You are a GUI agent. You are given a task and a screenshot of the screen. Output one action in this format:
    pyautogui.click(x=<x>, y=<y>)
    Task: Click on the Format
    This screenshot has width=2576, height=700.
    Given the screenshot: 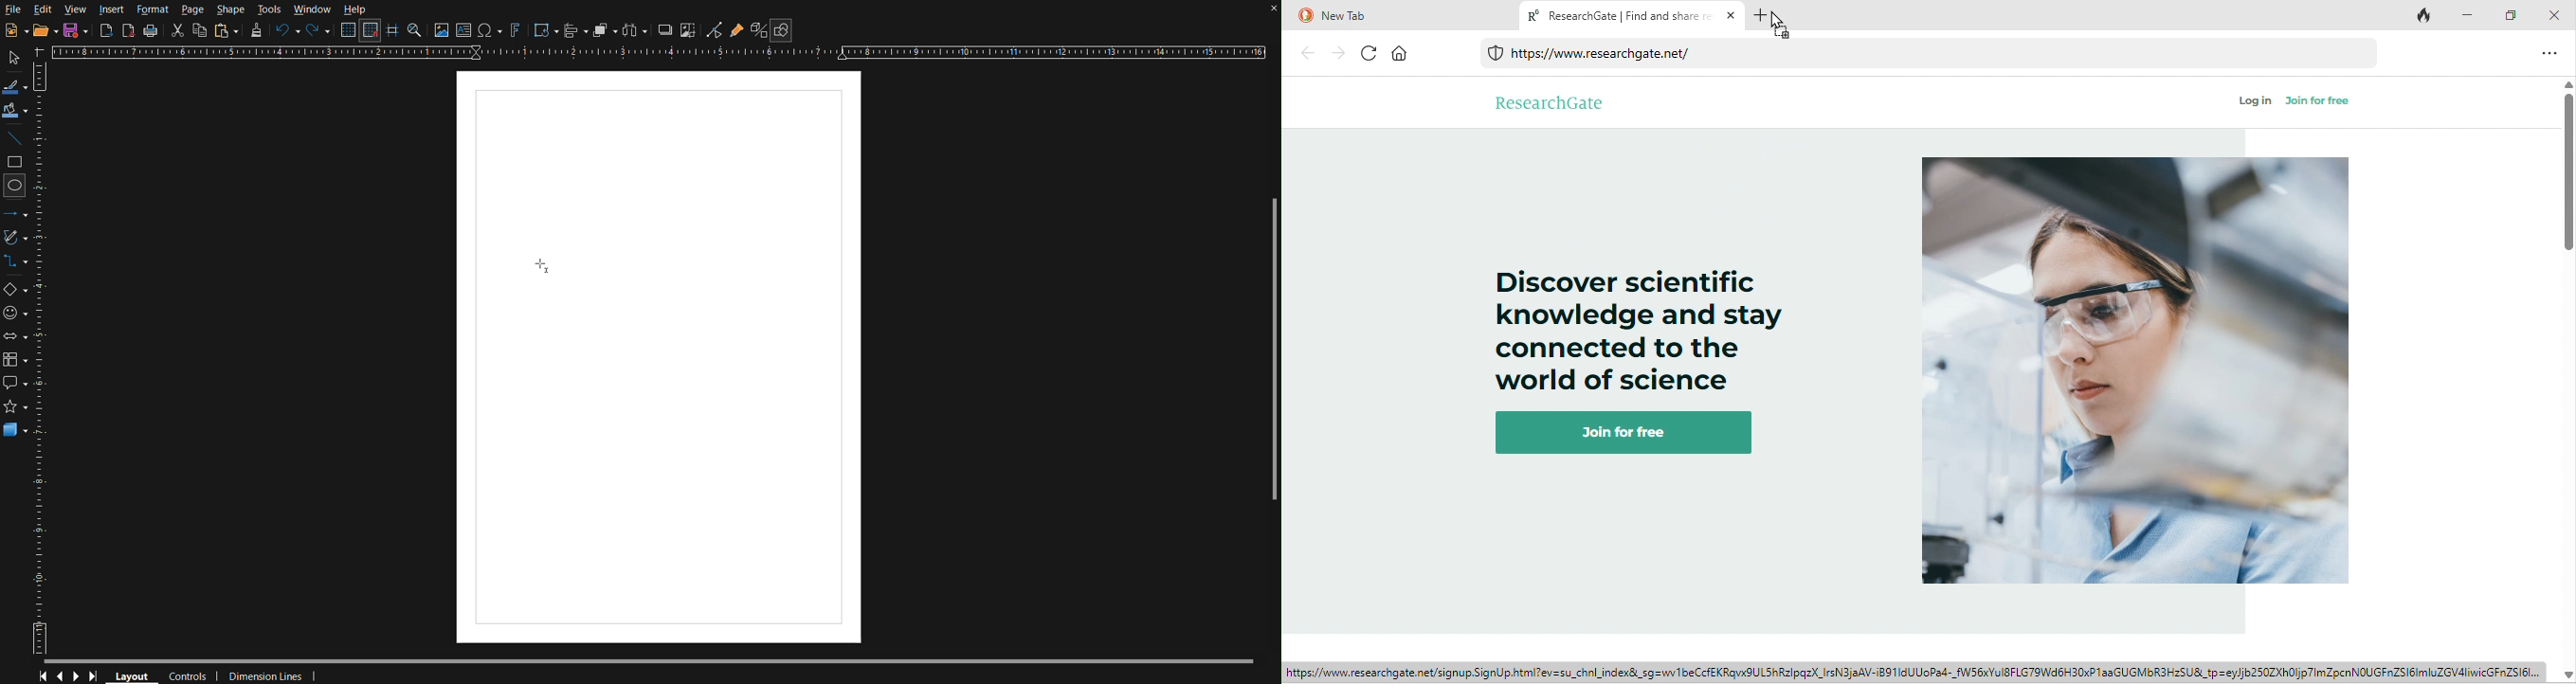 What is the action you would take?
    pyautogui.click(x=156, y=8)
    